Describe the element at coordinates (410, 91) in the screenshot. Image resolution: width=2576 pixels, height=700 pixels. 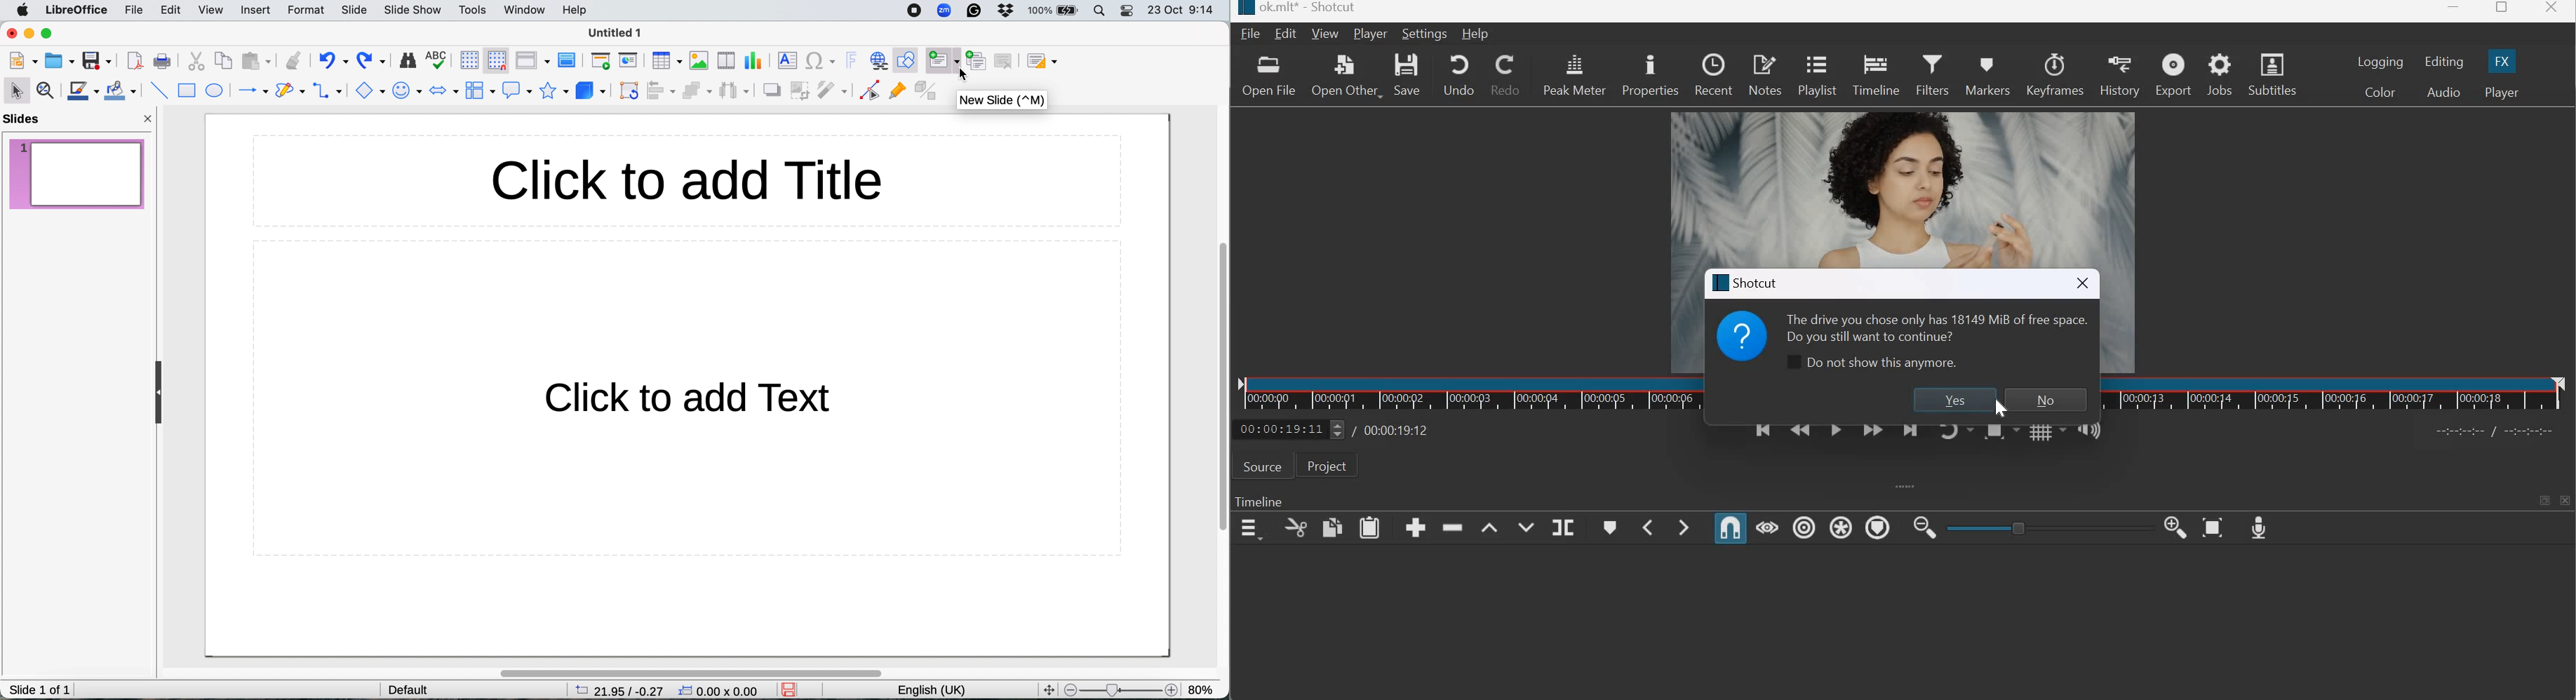
I see `symbol shapes` at that location.